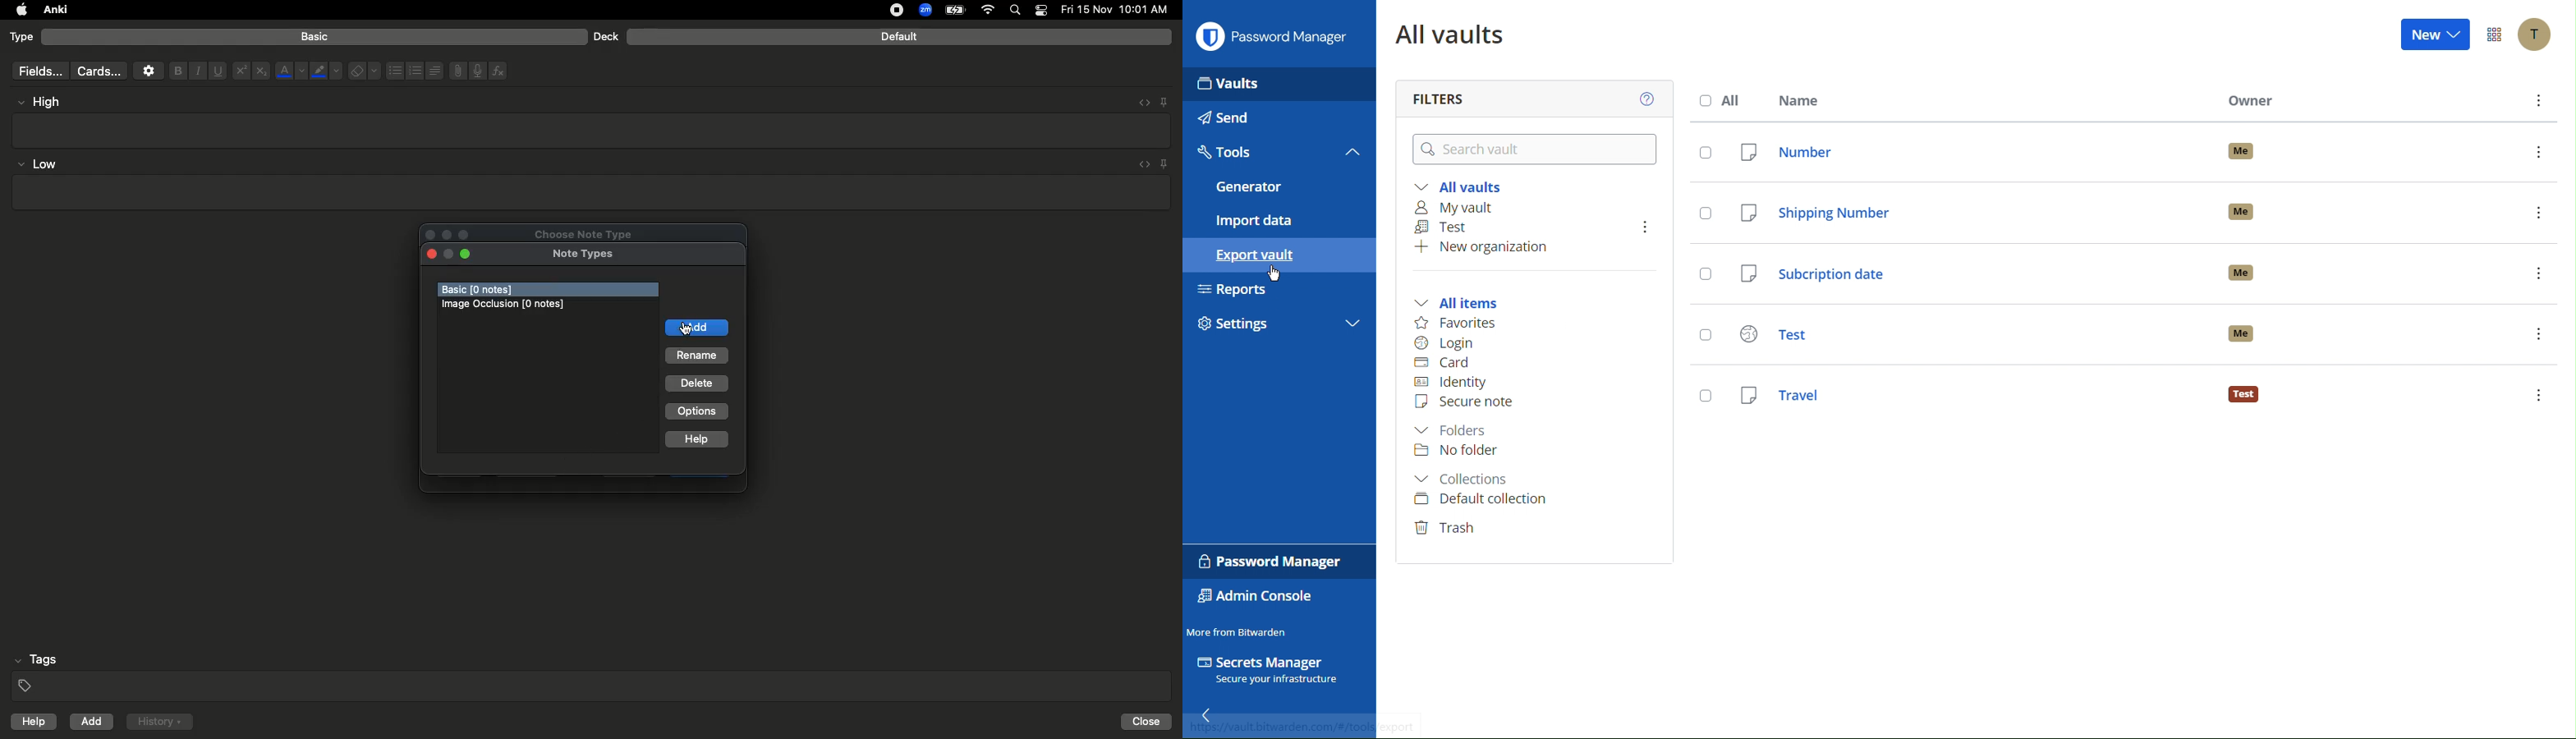  Describe the element at coordinates (290, 71) in the screenshot. I see `Font color` at that location.